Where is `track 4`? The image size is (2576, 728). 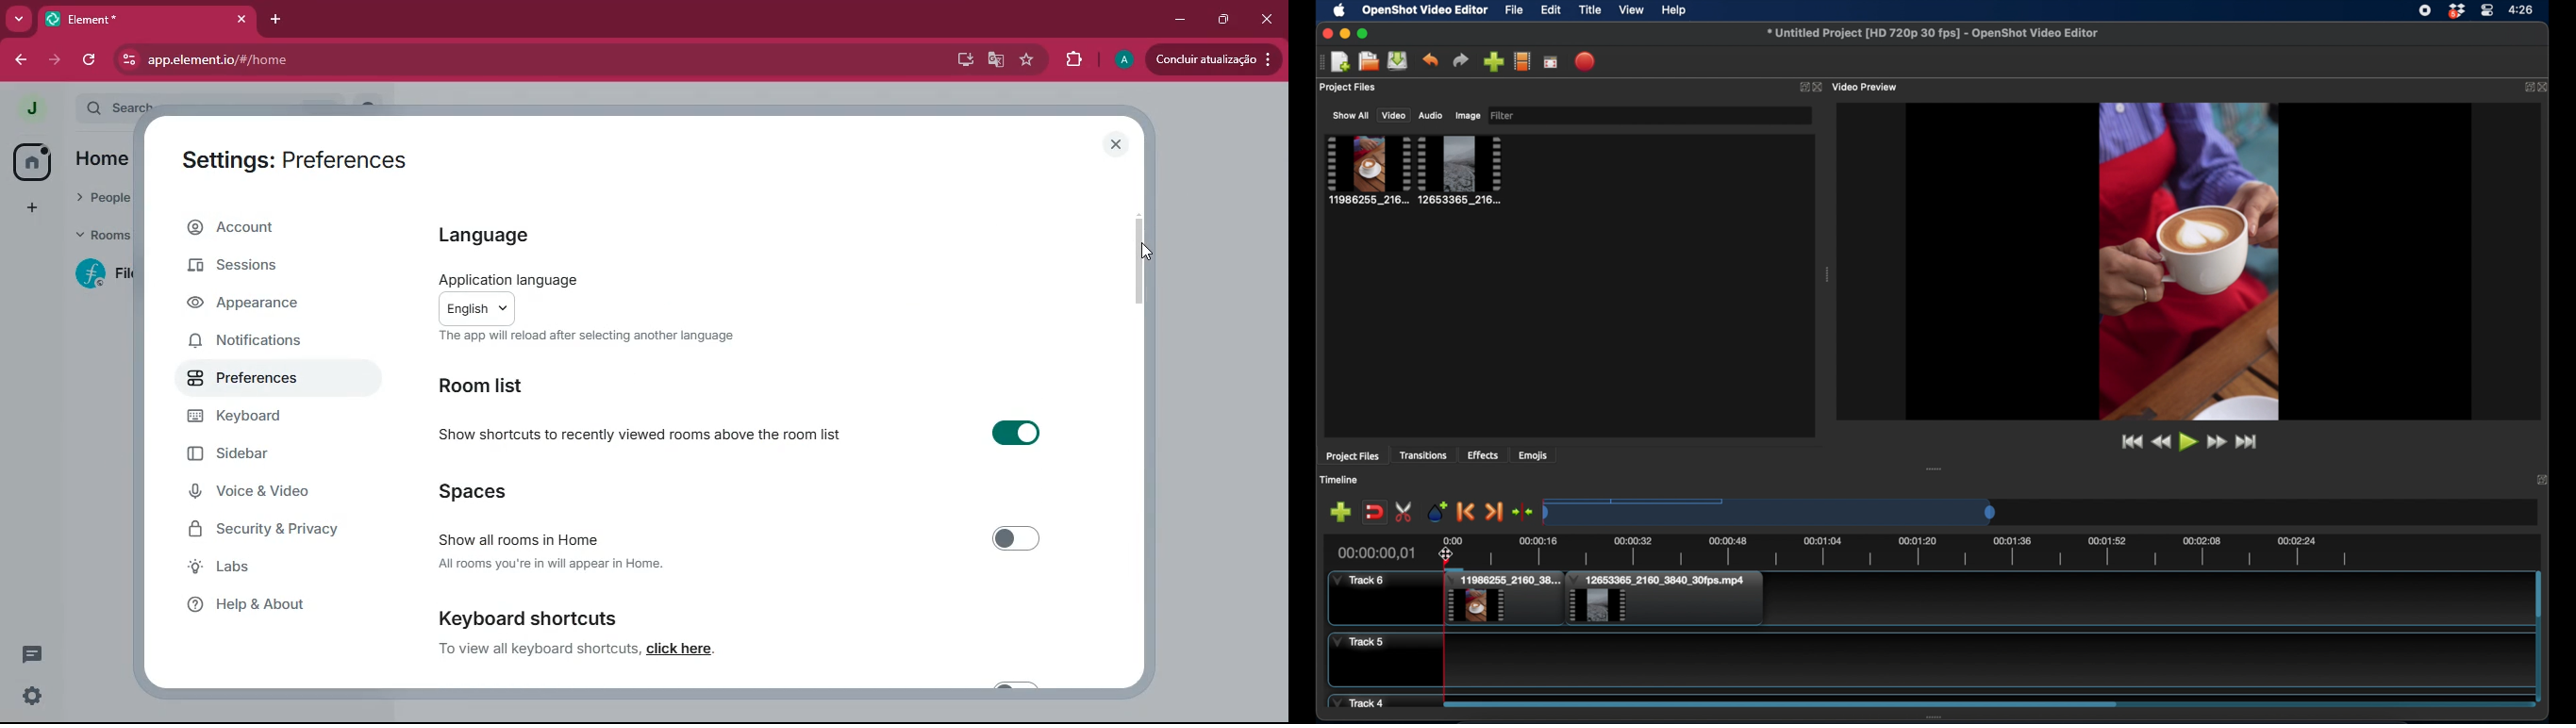 track 4 is located at coordinates (1360, 701).